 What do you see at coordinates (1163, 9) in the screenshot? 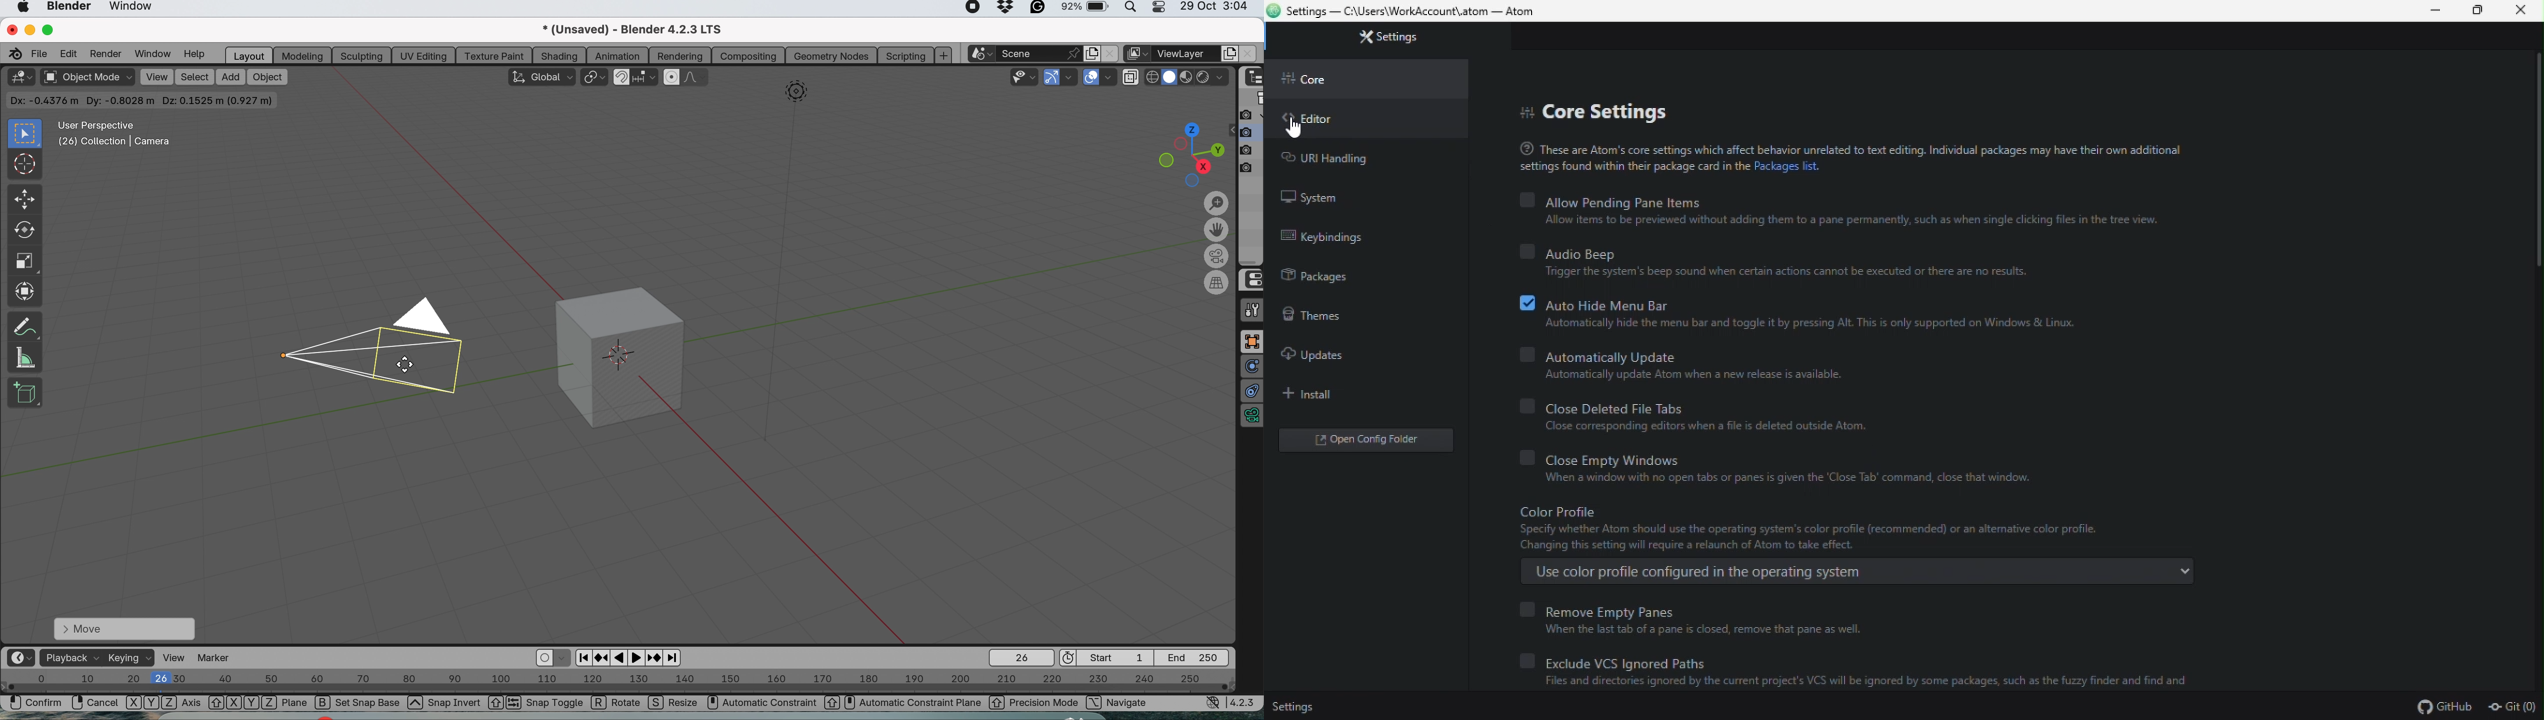
I see `control center` at bounding box center [1163, 9].